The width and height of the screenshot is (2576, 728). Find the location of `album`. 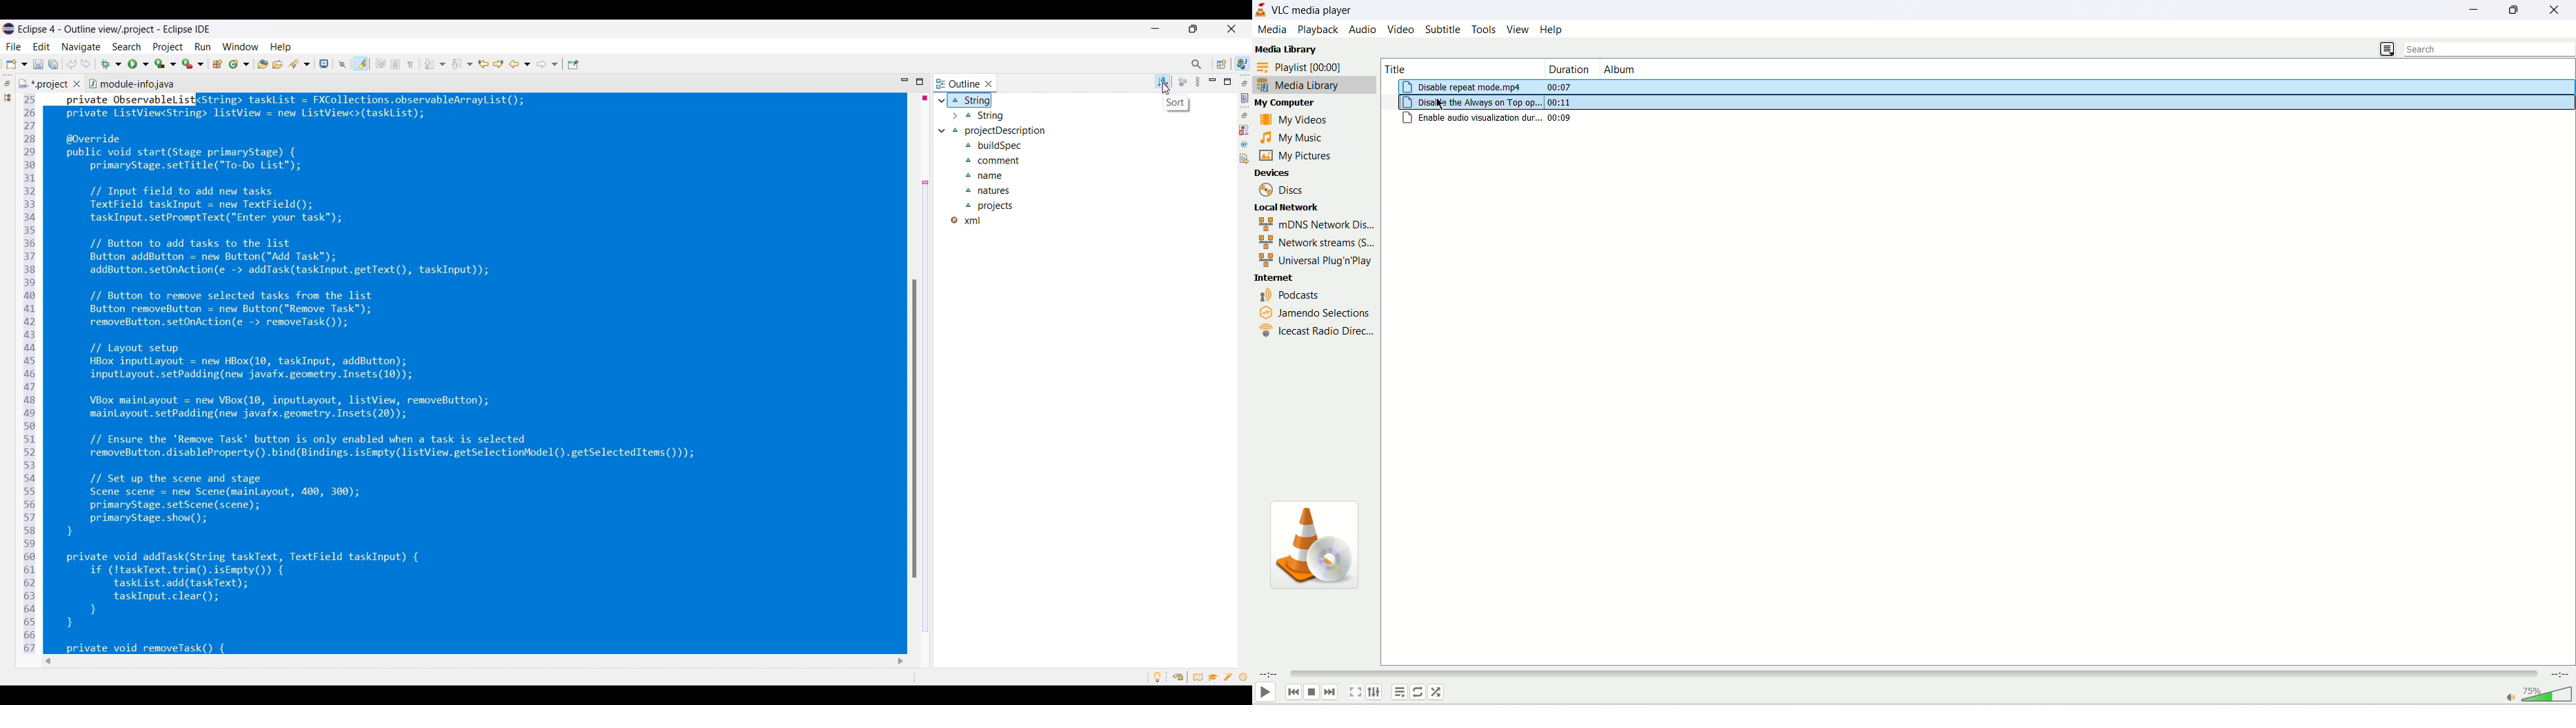

album is located at coordinates (1661, 68).